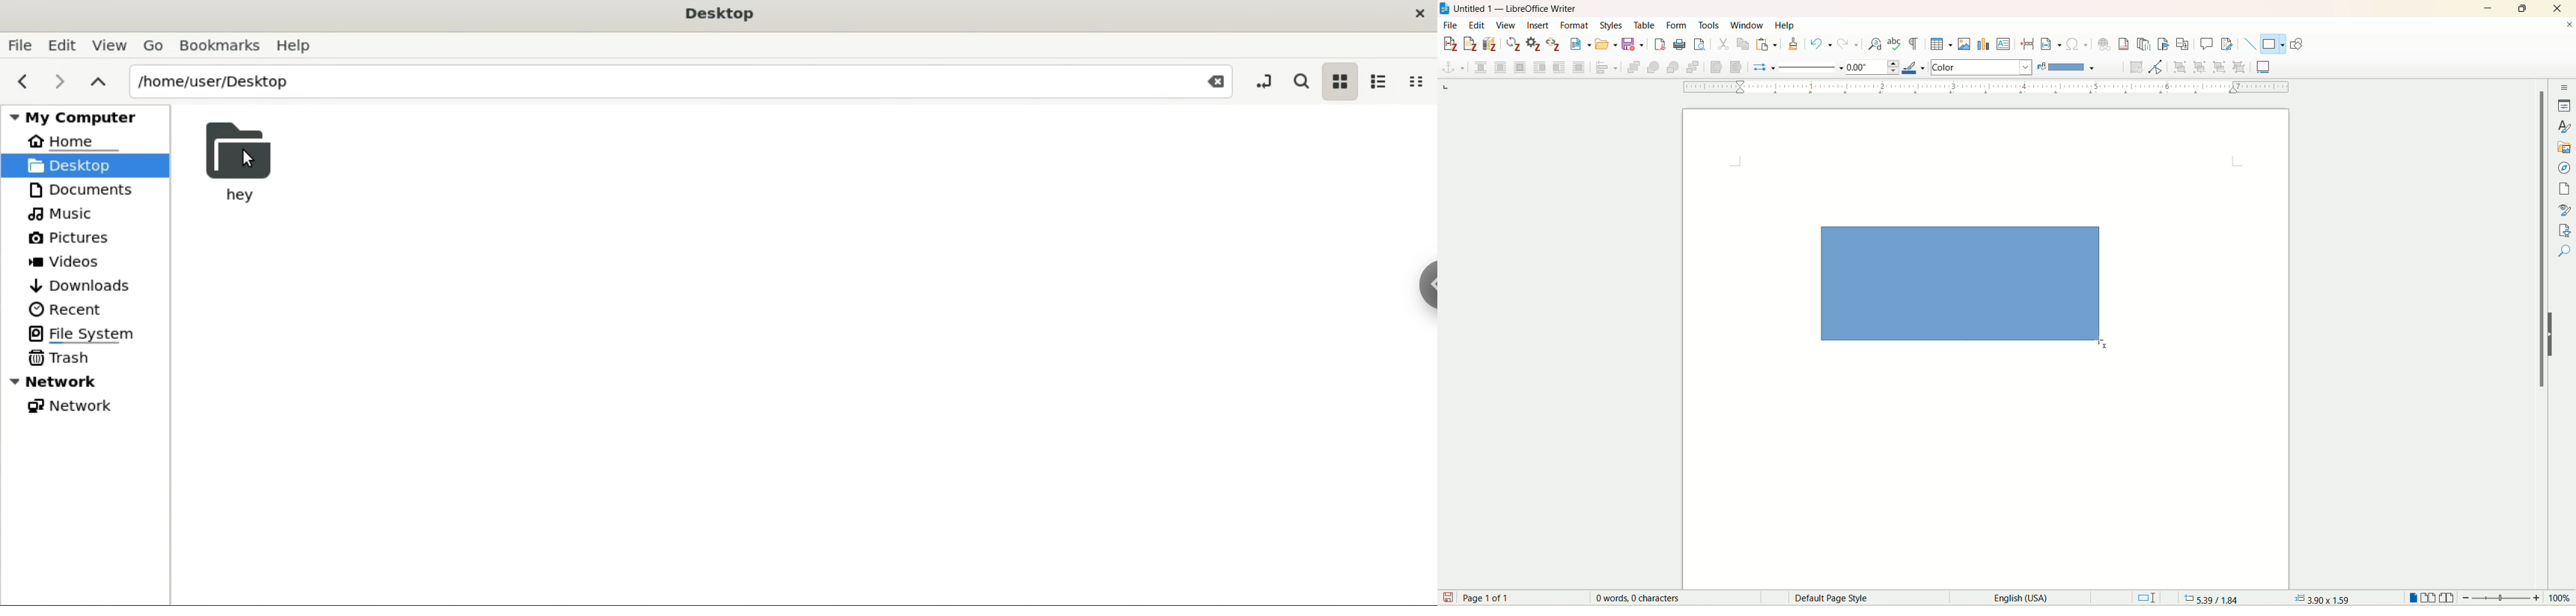 The width and height of the screenshot is (2576, 616). What do you see at coordinates (2139, 68) in the screenshot?
I see `rotate` at bounding box center [2139, 68].